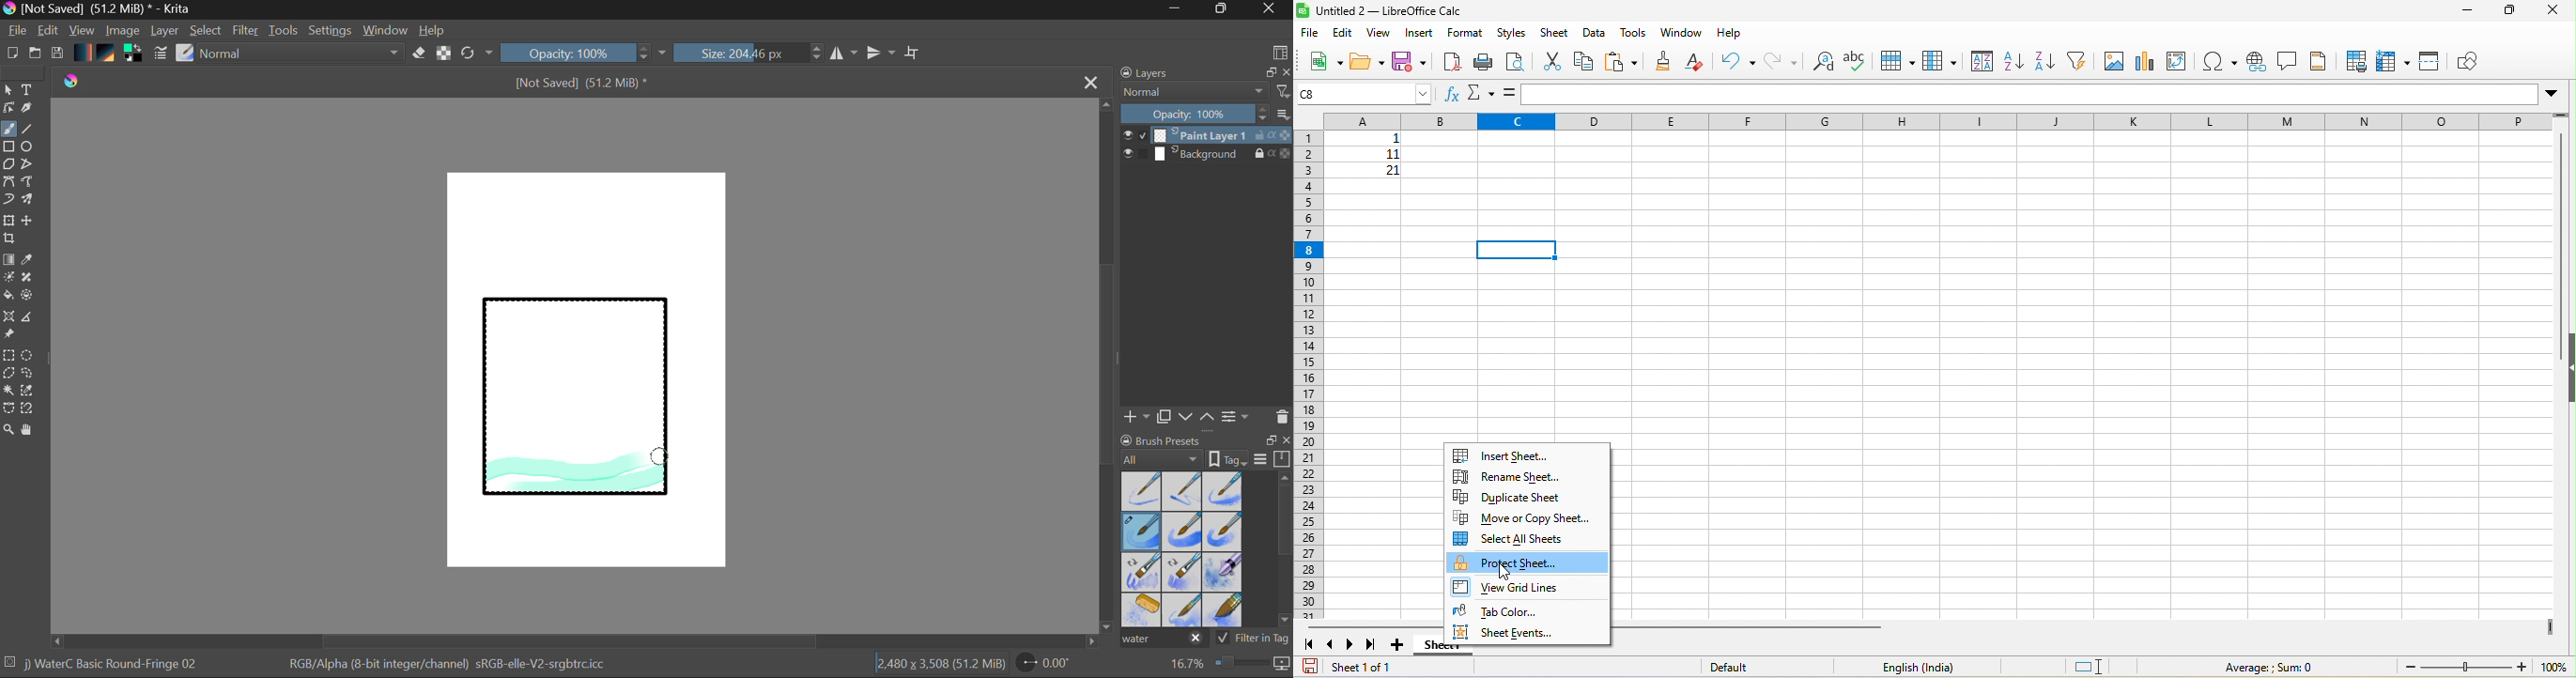  I want to click on Water C - Grain, so click(1184, 532).